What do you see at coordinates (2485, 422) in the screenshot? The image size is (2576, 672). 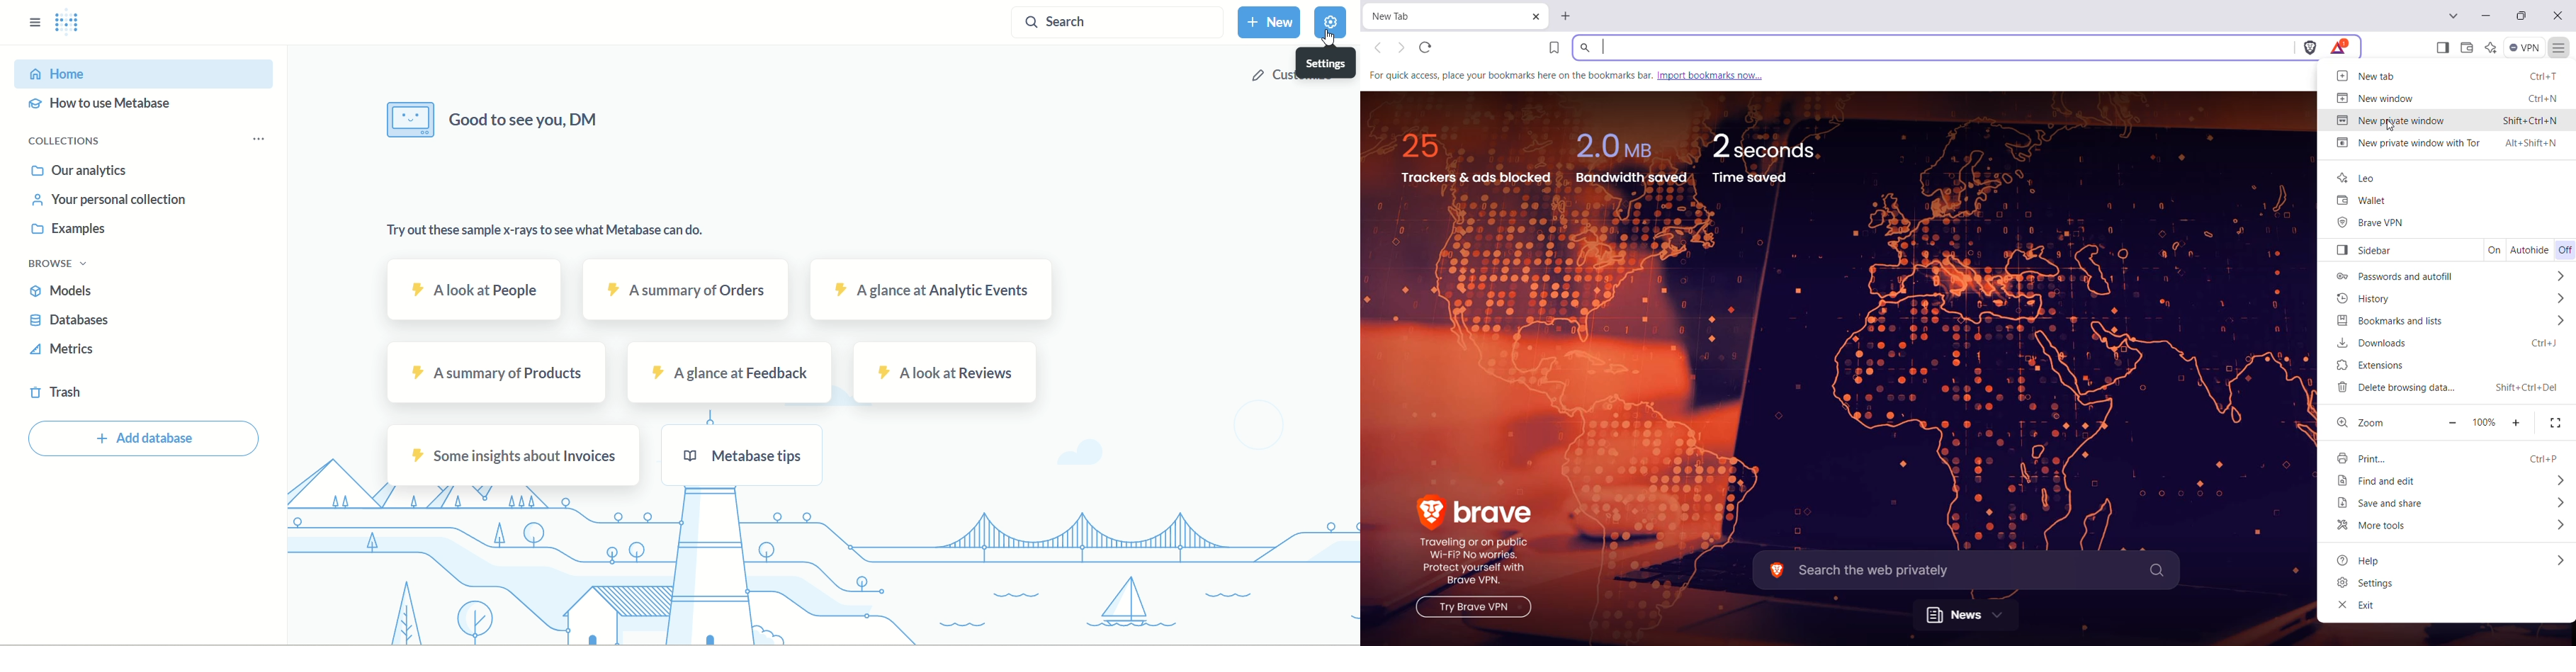 I see `Current Zoom level` at bounding box center [2485, 422].